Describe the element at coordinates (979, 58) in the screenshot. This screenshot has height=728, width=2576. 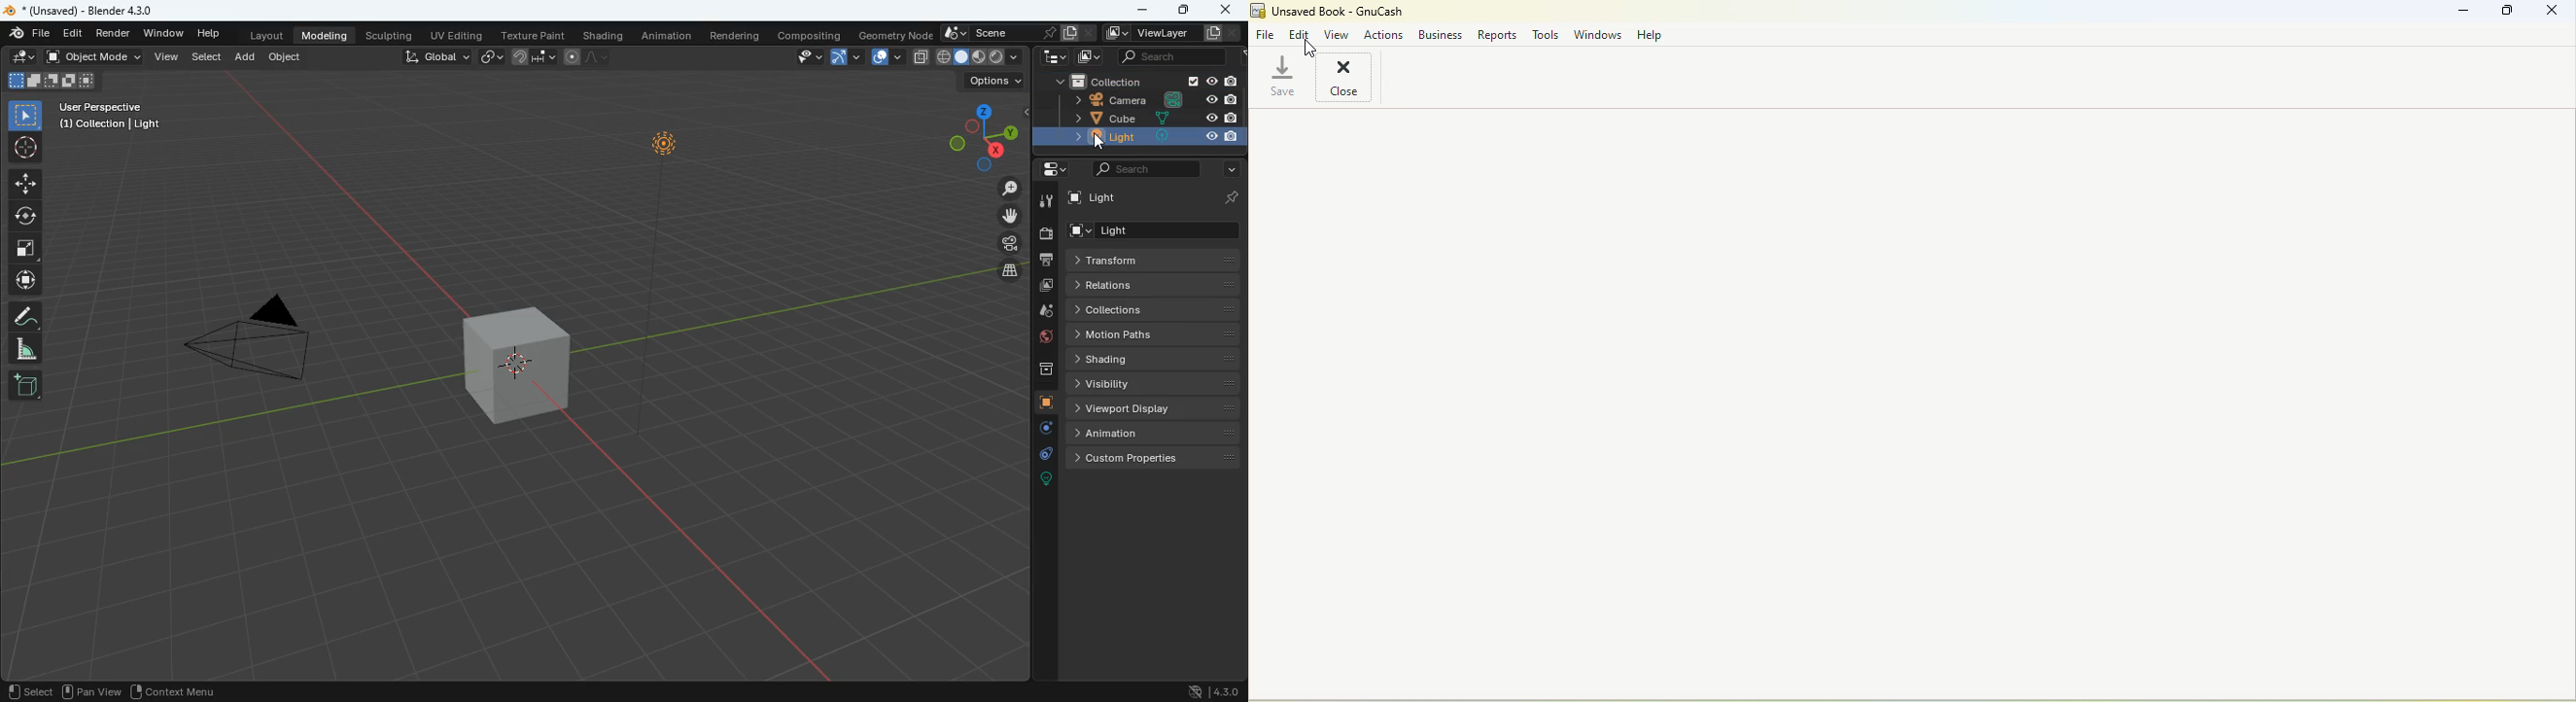
I see `filled` at that location.